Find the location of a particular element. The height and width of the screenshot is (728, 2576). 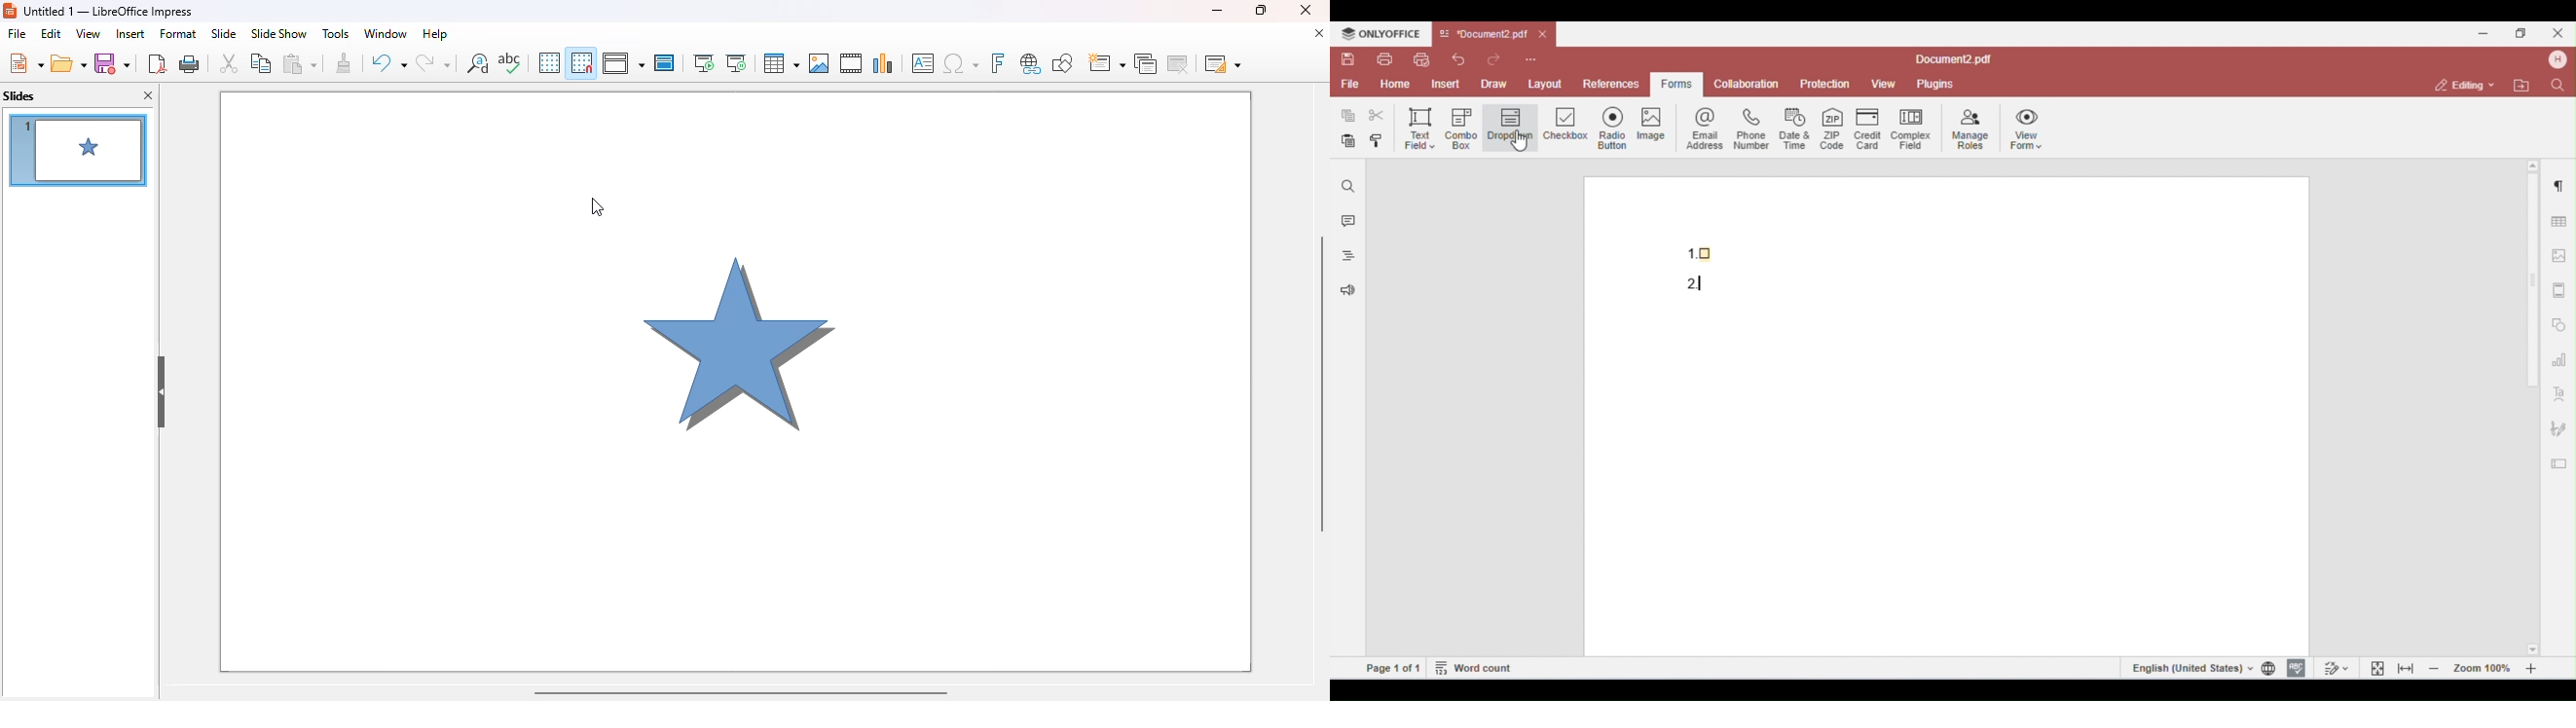

paste is located at coordinates (299, 62).